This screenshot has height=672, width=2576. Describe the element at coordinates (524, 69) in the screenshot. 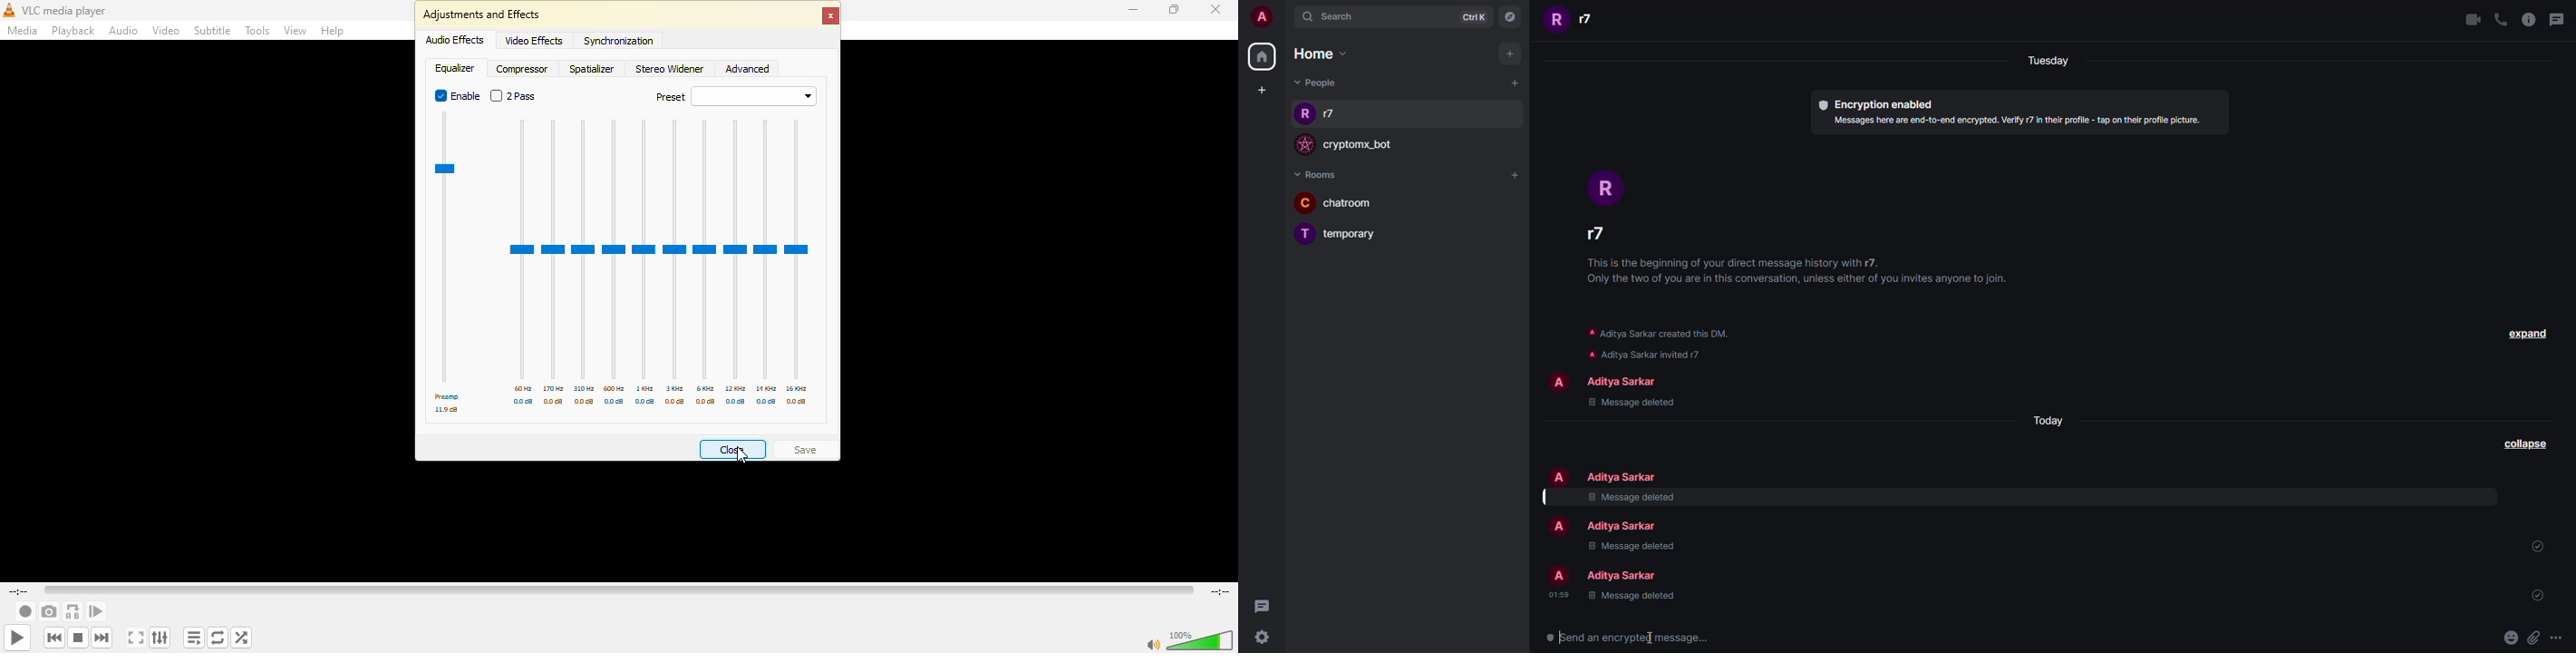

I see `compressor` at that location.